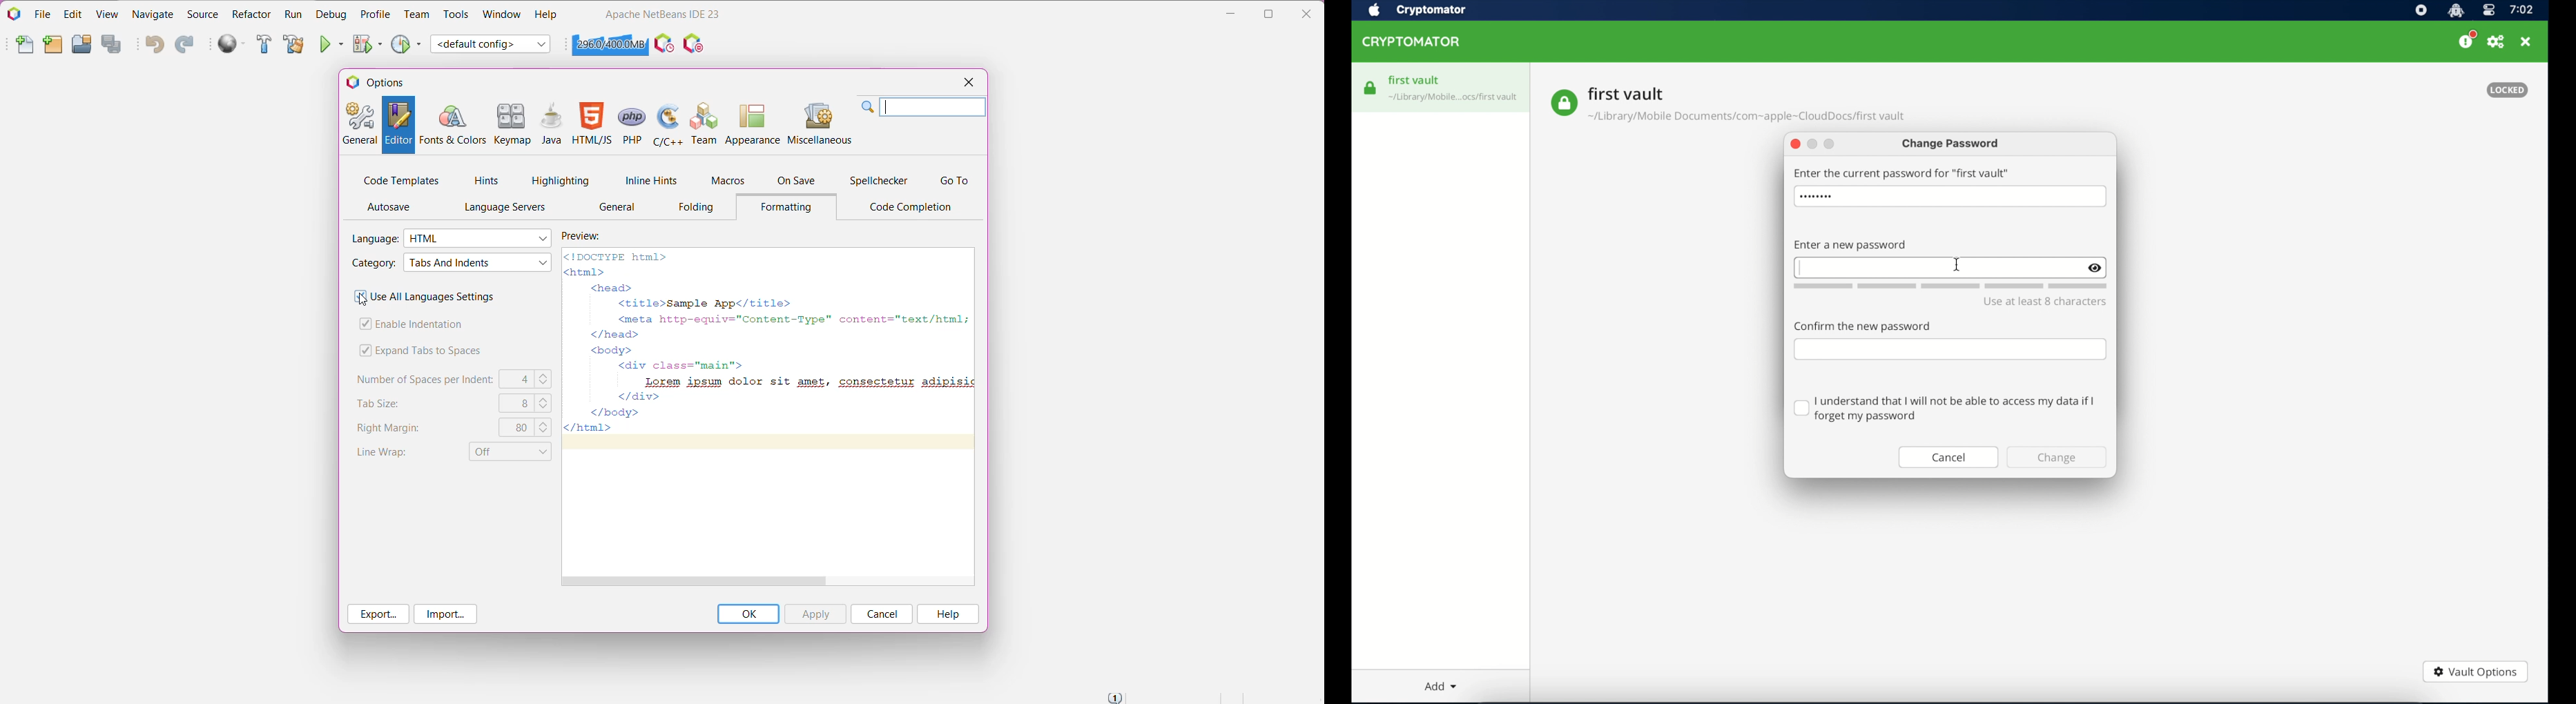  What do you see at coordinates (114, 45) in the screenshot?
I see `Save All` at bounding box center [114, 45].